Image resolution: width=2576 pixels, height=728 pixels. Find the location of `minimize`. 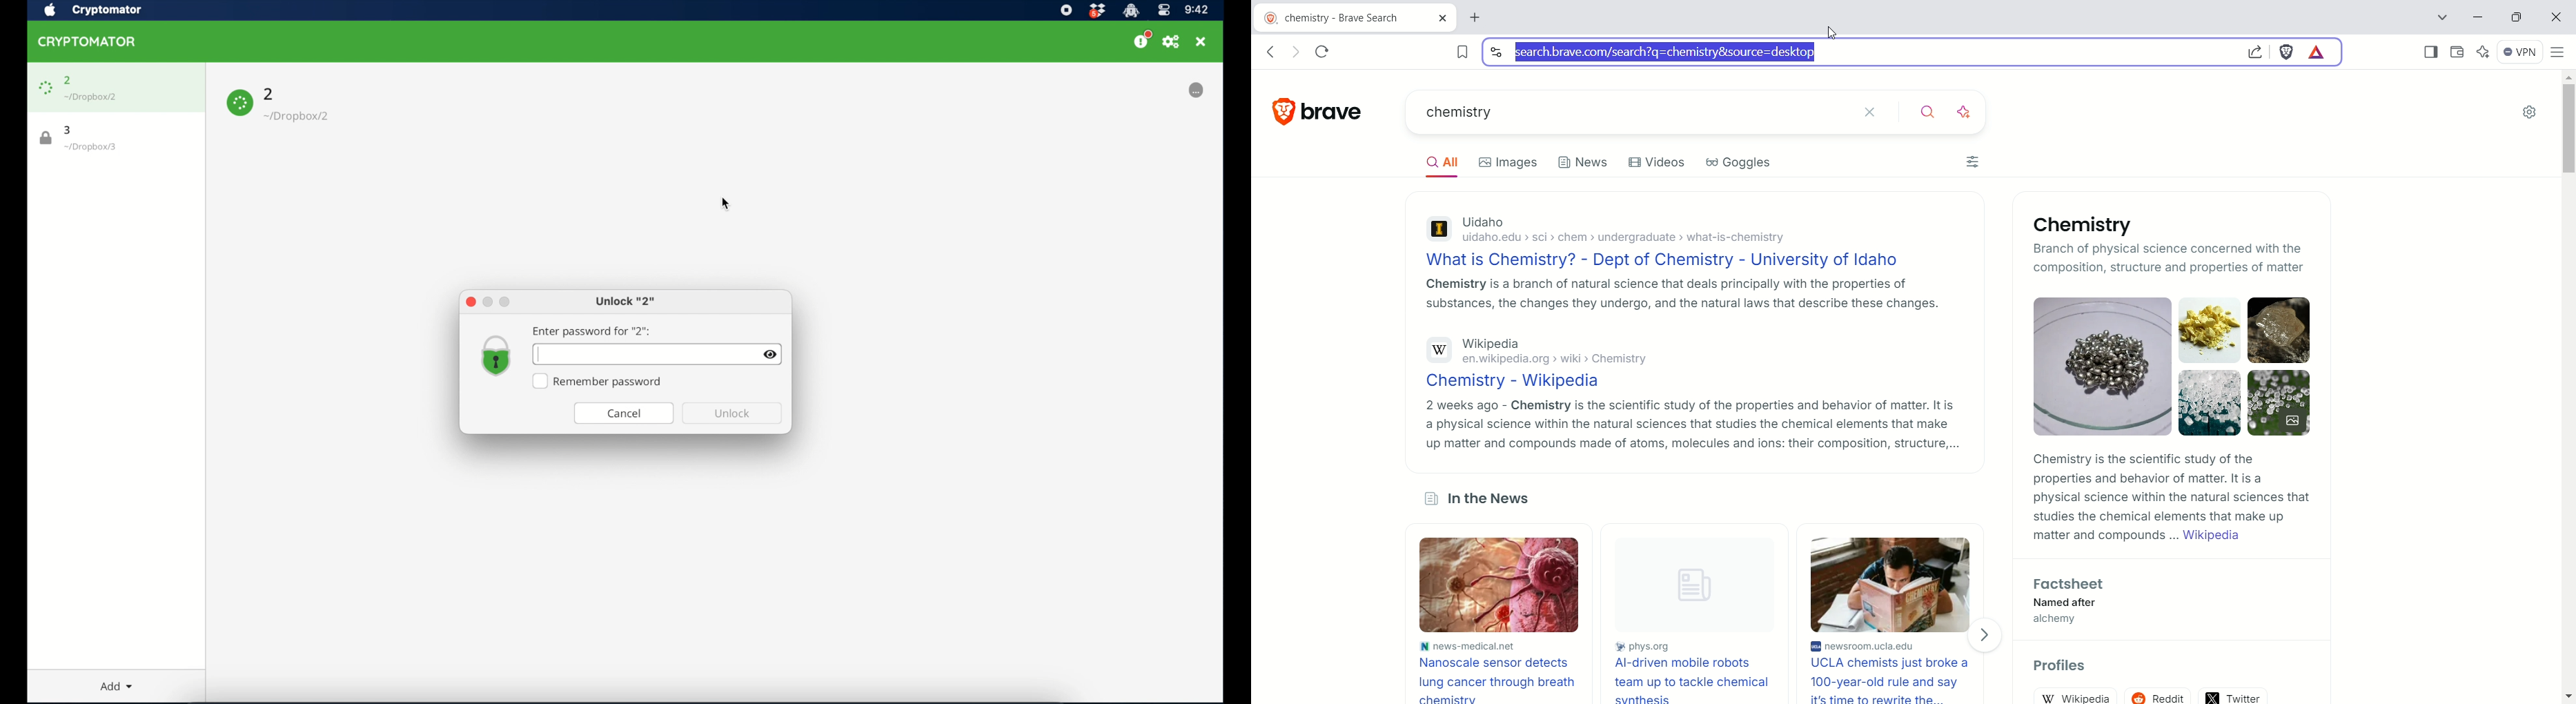

minimize is located at coordinates (488, 301).